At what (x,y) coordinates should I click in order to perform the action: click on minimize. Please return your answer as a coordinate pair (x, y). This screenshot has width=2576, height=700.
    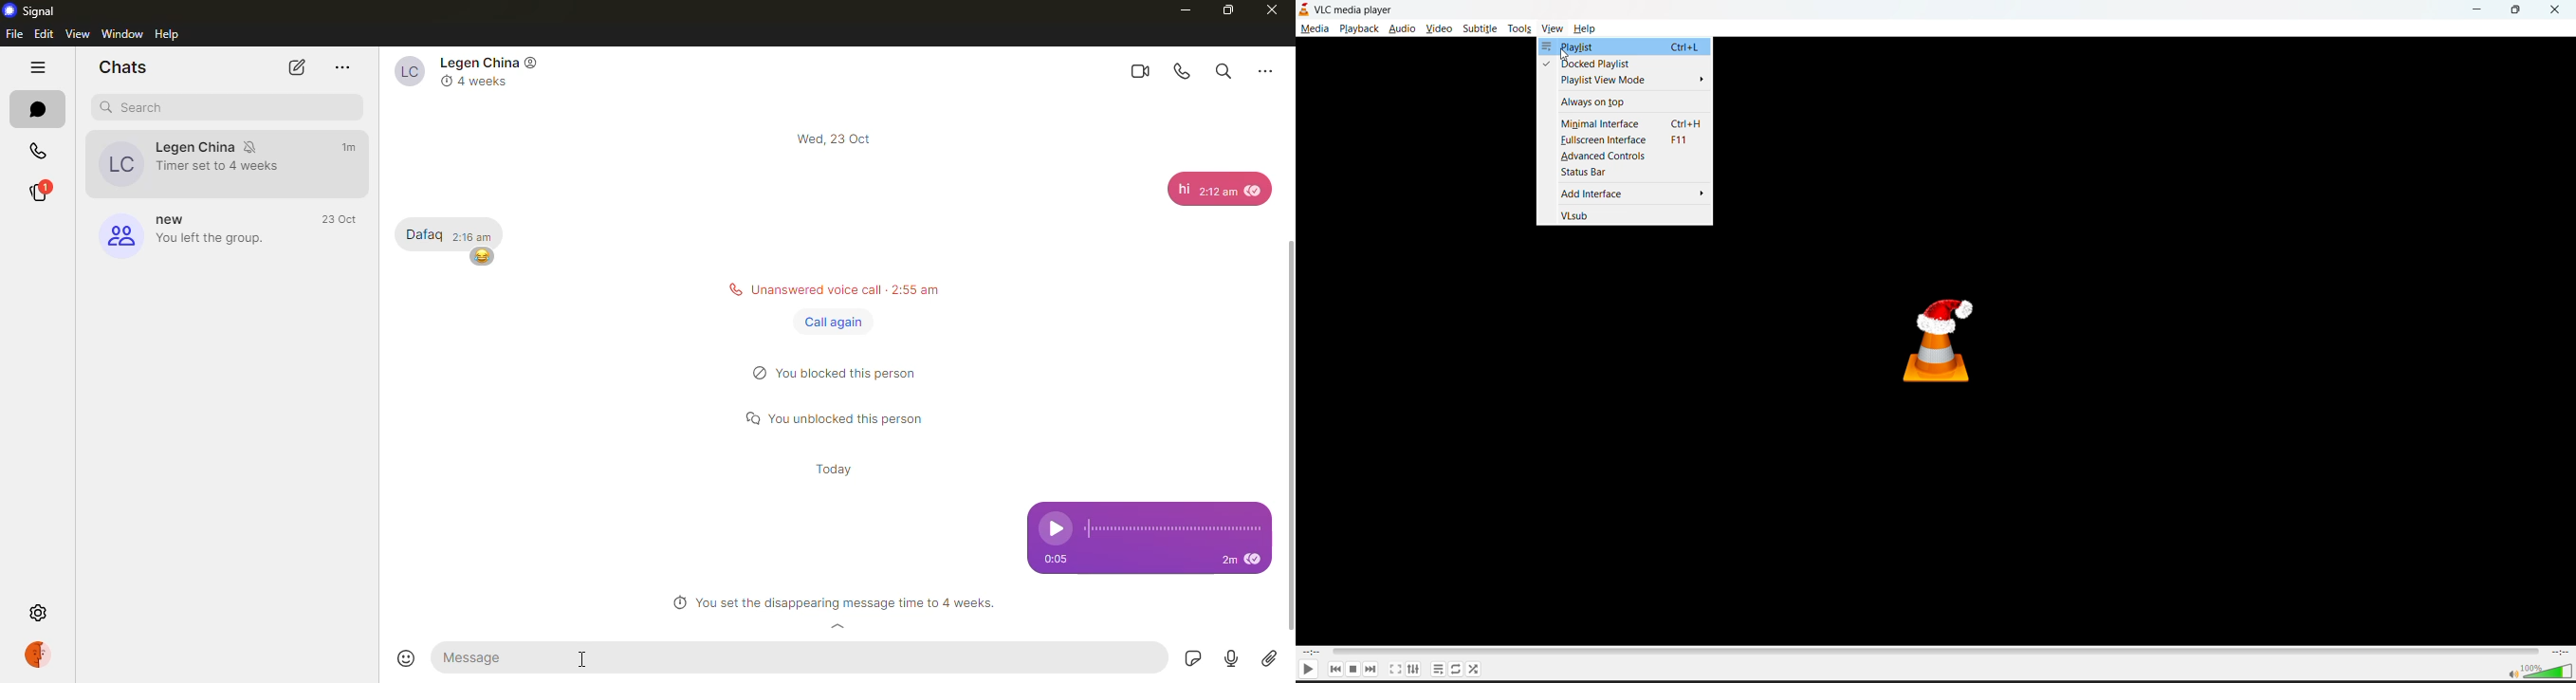
    Looking at the image, I should click on (2482, 11).